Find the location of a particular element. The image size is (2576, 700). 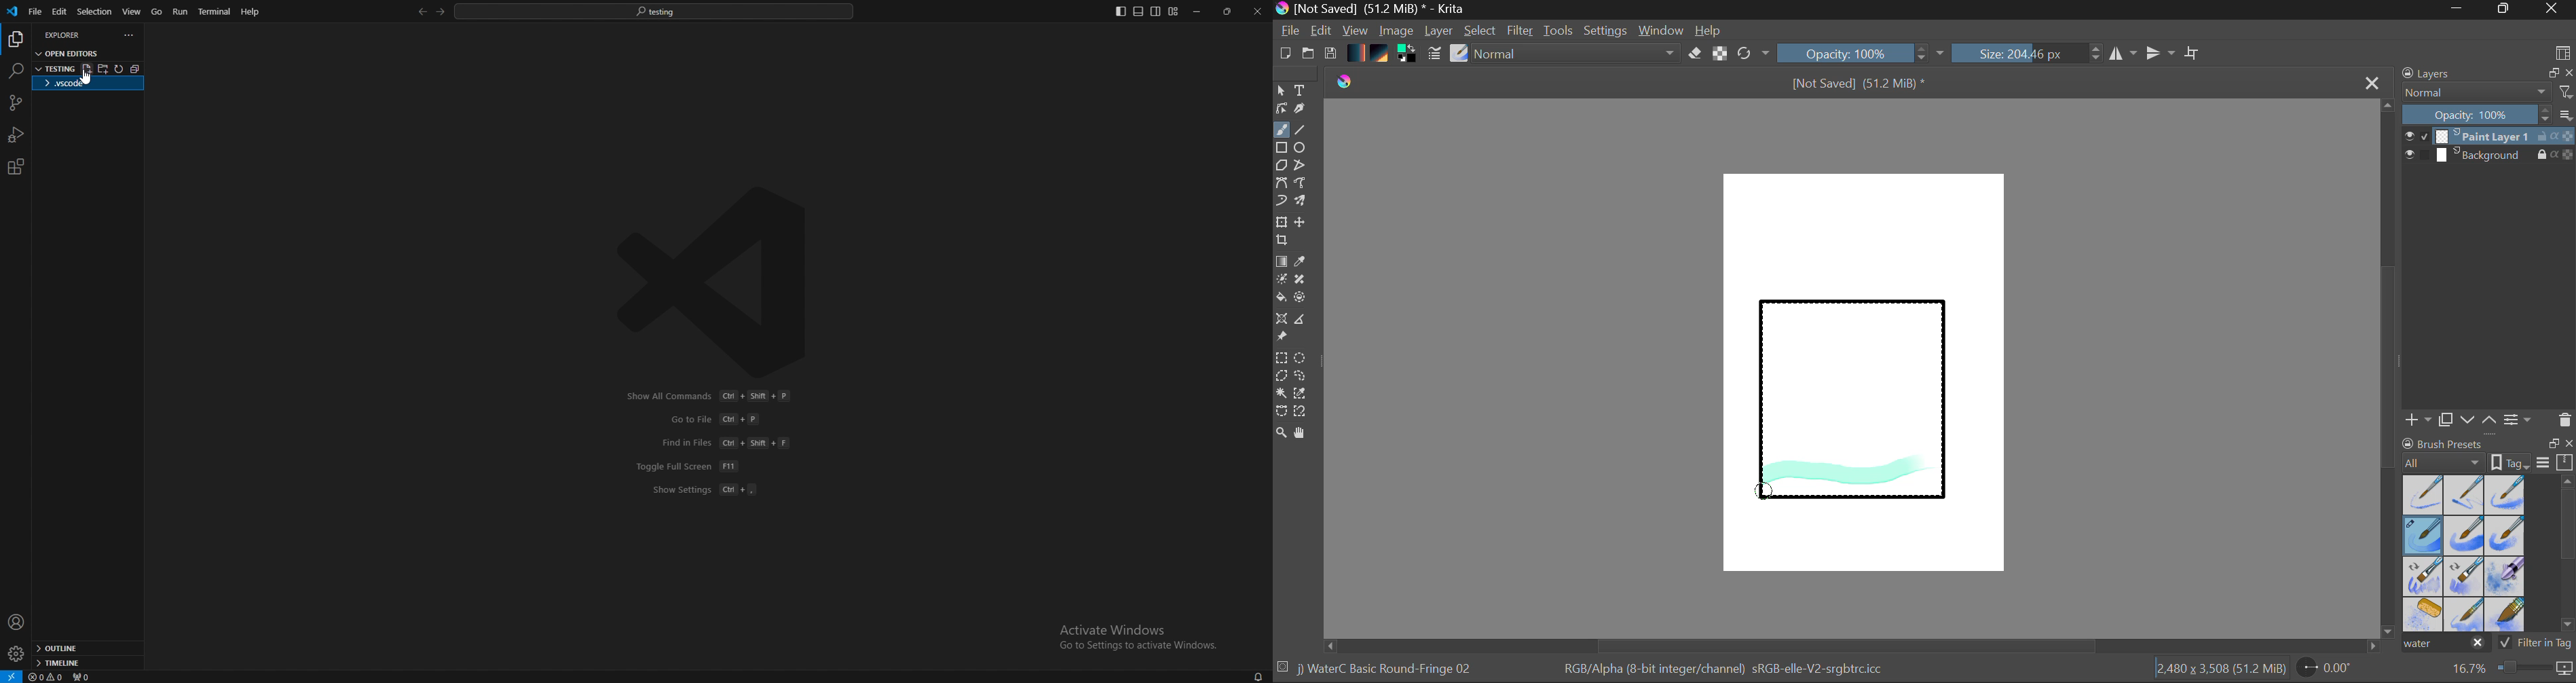

forward is located at coordinates (439, 12).